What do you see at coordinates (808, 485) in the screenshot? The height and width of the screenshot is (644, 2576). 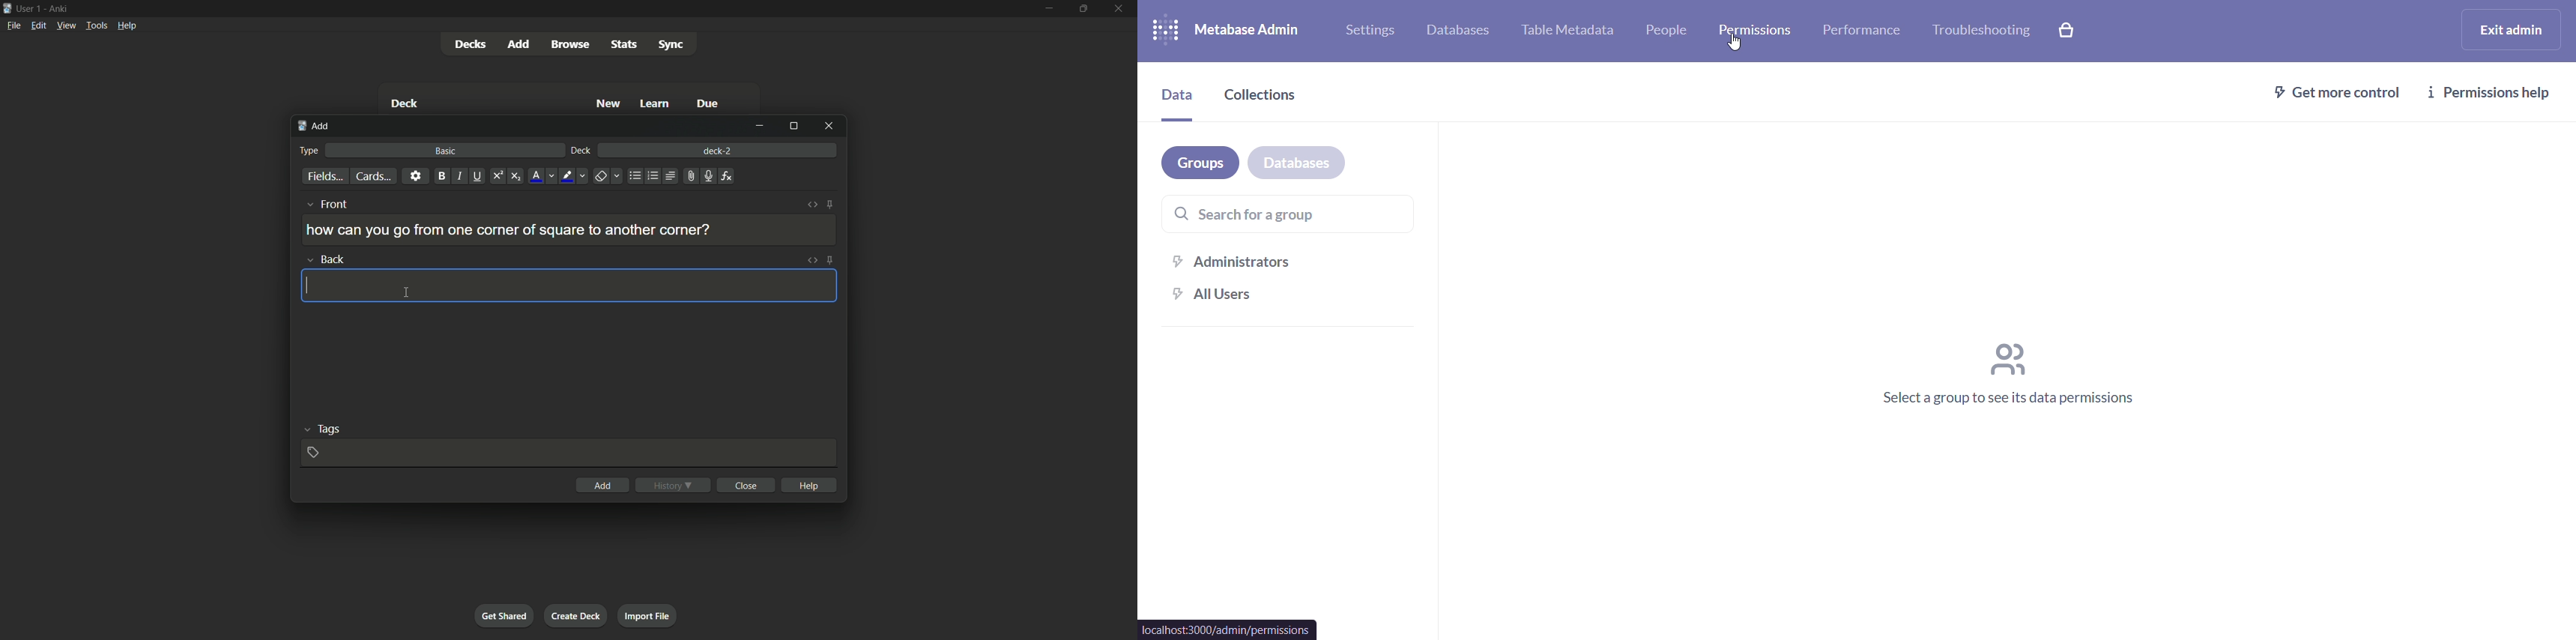 I see `help` at bounding box center [808, 485].